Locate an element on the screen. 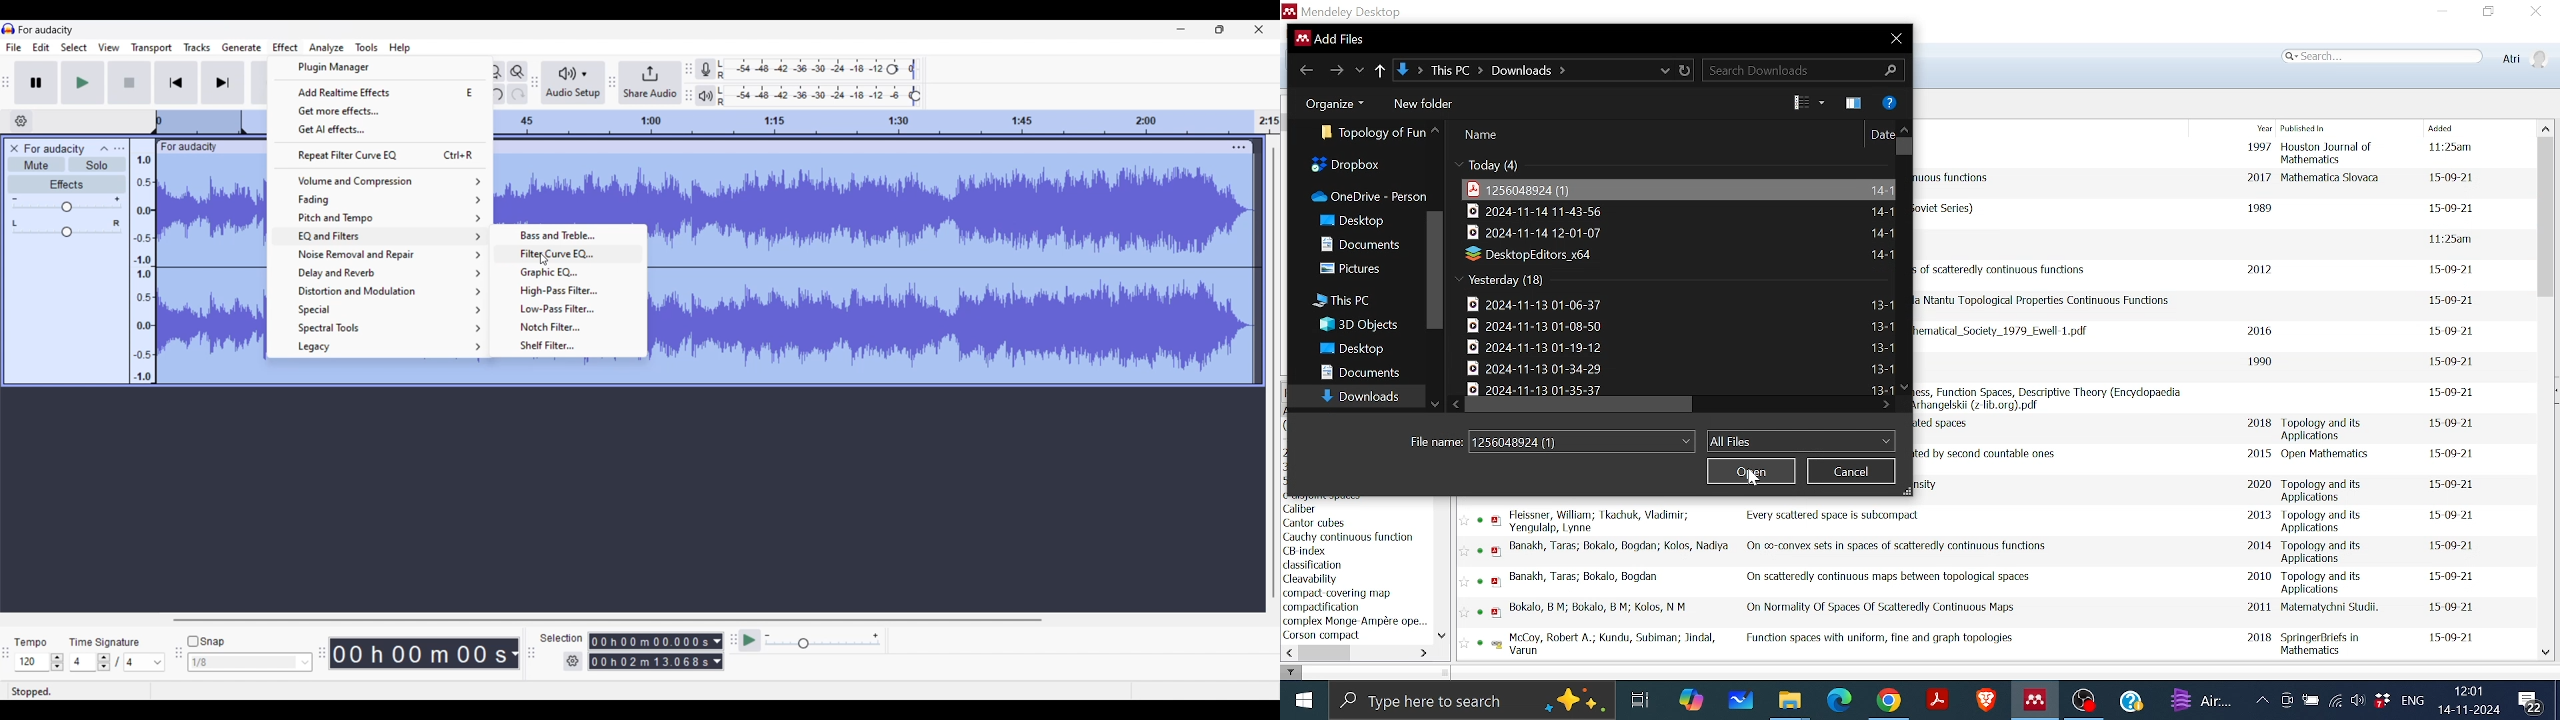  Documents is located at coordinates (1363, 371).